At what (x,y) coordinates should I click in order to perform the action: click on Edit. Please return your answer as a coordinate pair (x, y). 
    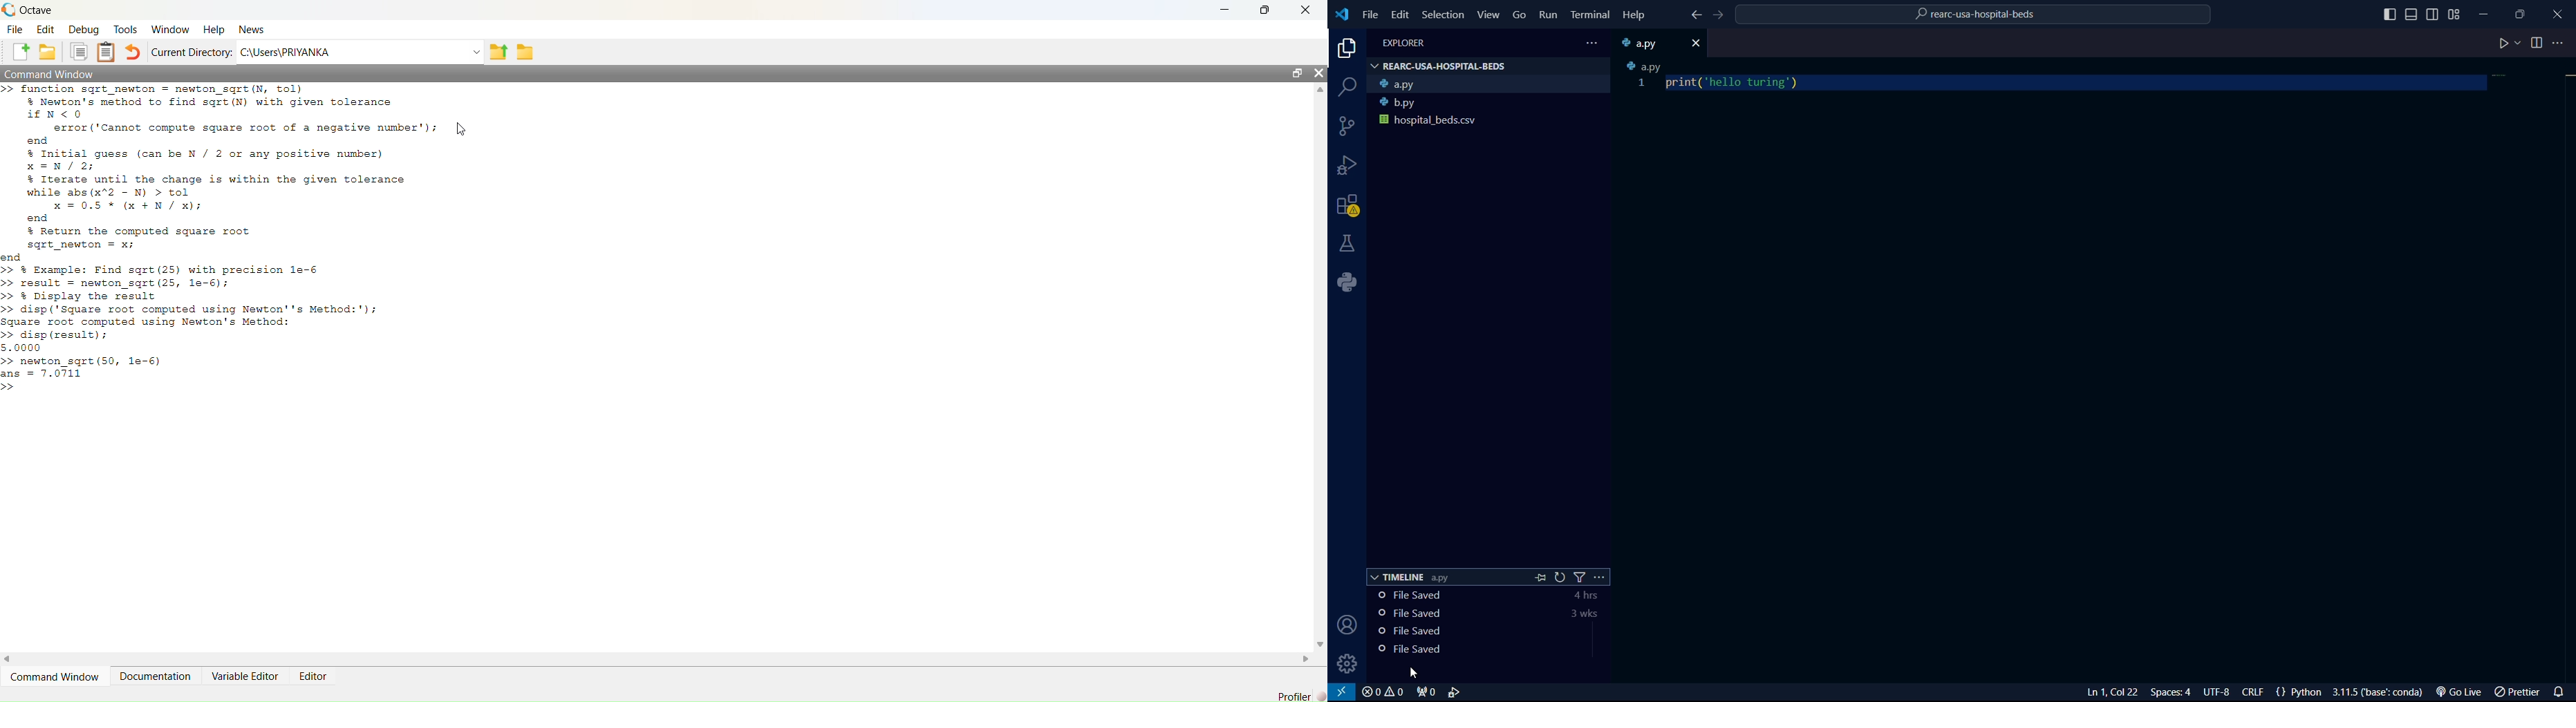
    Looking at the image, I should click on (46, 30).